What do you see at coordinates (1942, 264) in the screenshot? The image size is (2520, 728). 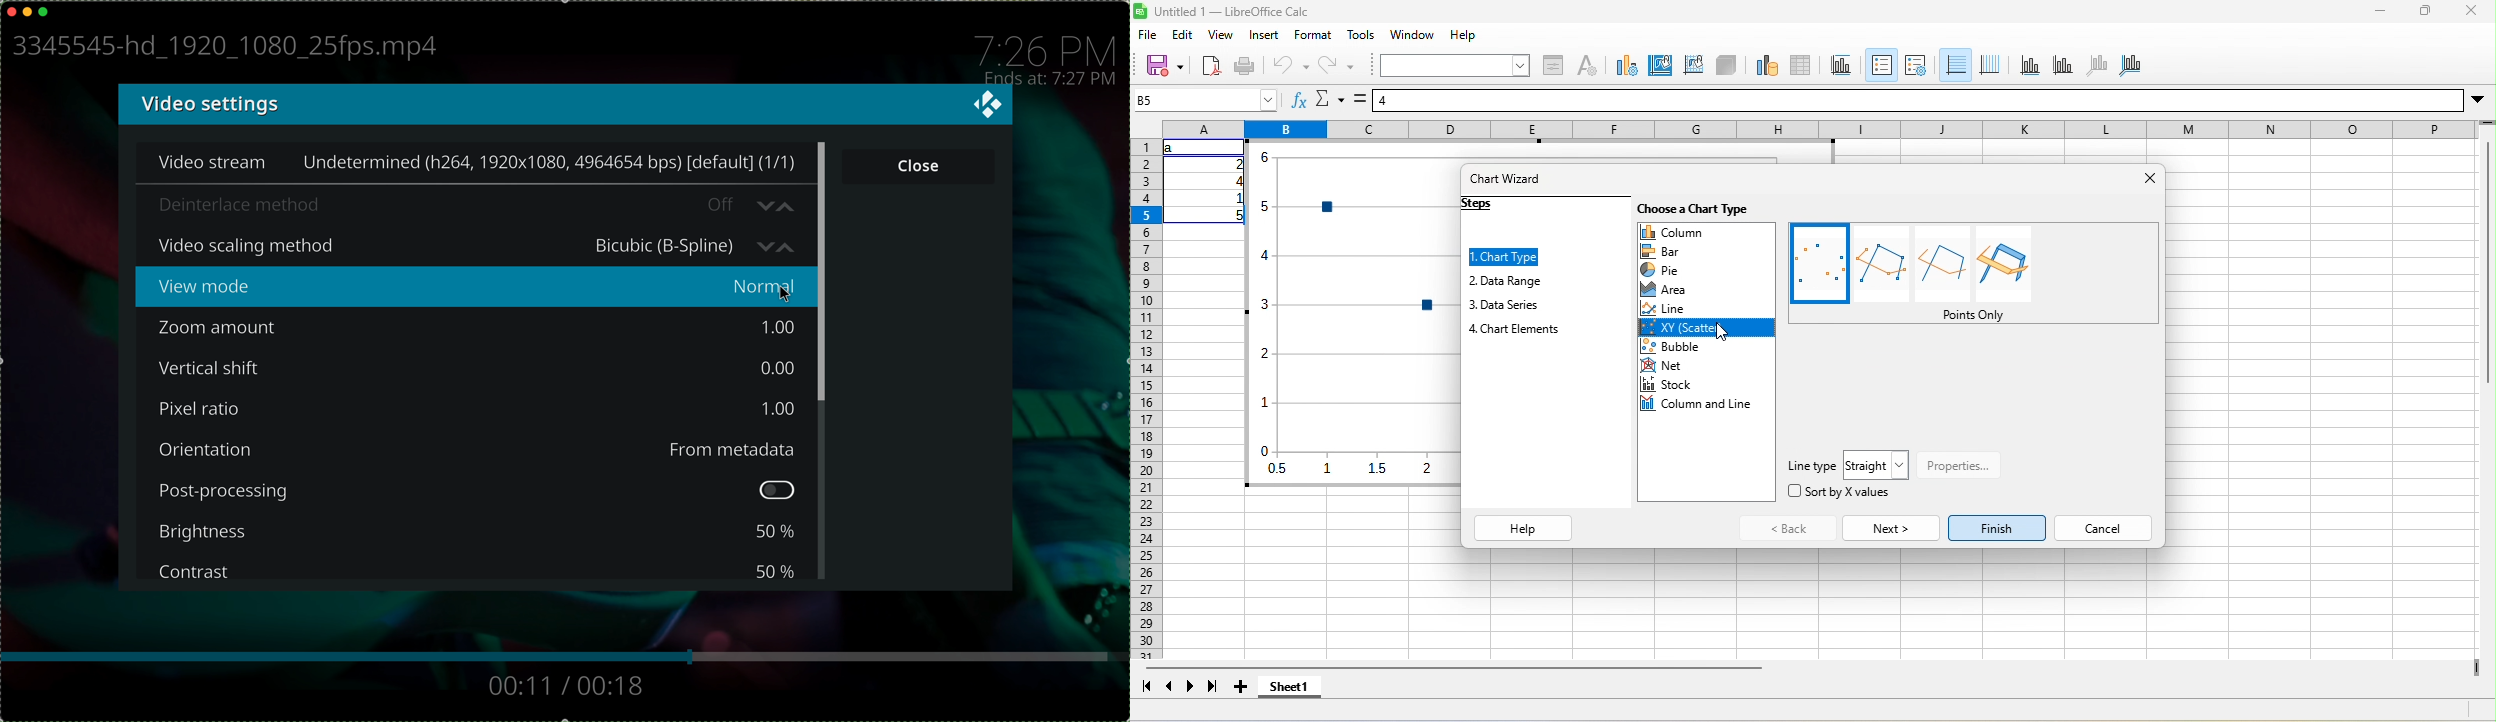 I see `lines only` at bounding box center [1942, 264].